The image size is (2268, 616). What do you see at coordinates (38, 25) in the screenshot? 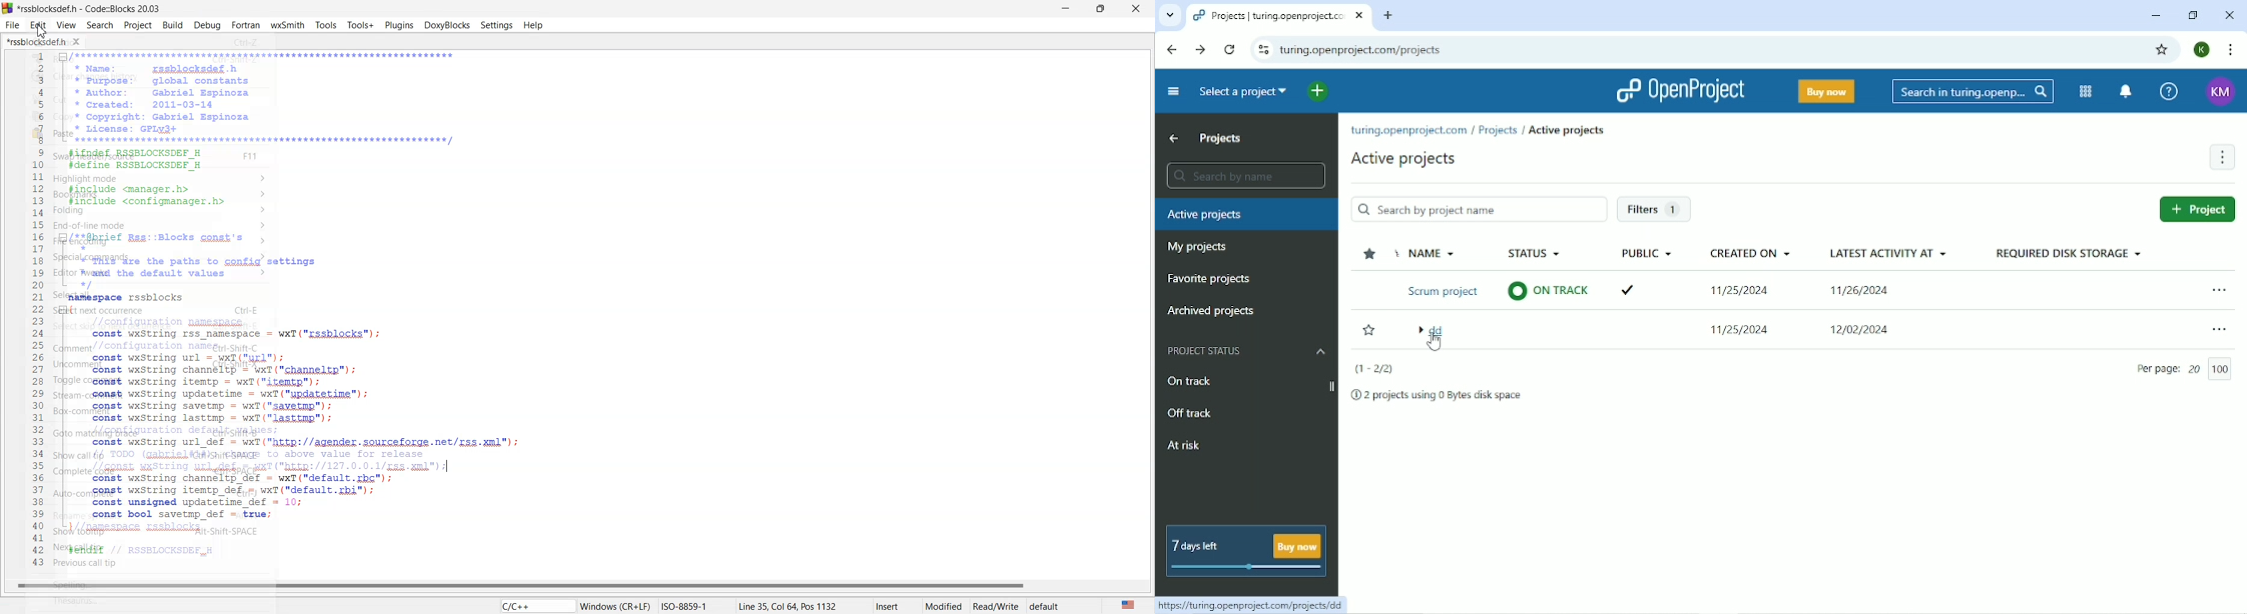
I see `Edit` at bounding box center [38, 25].